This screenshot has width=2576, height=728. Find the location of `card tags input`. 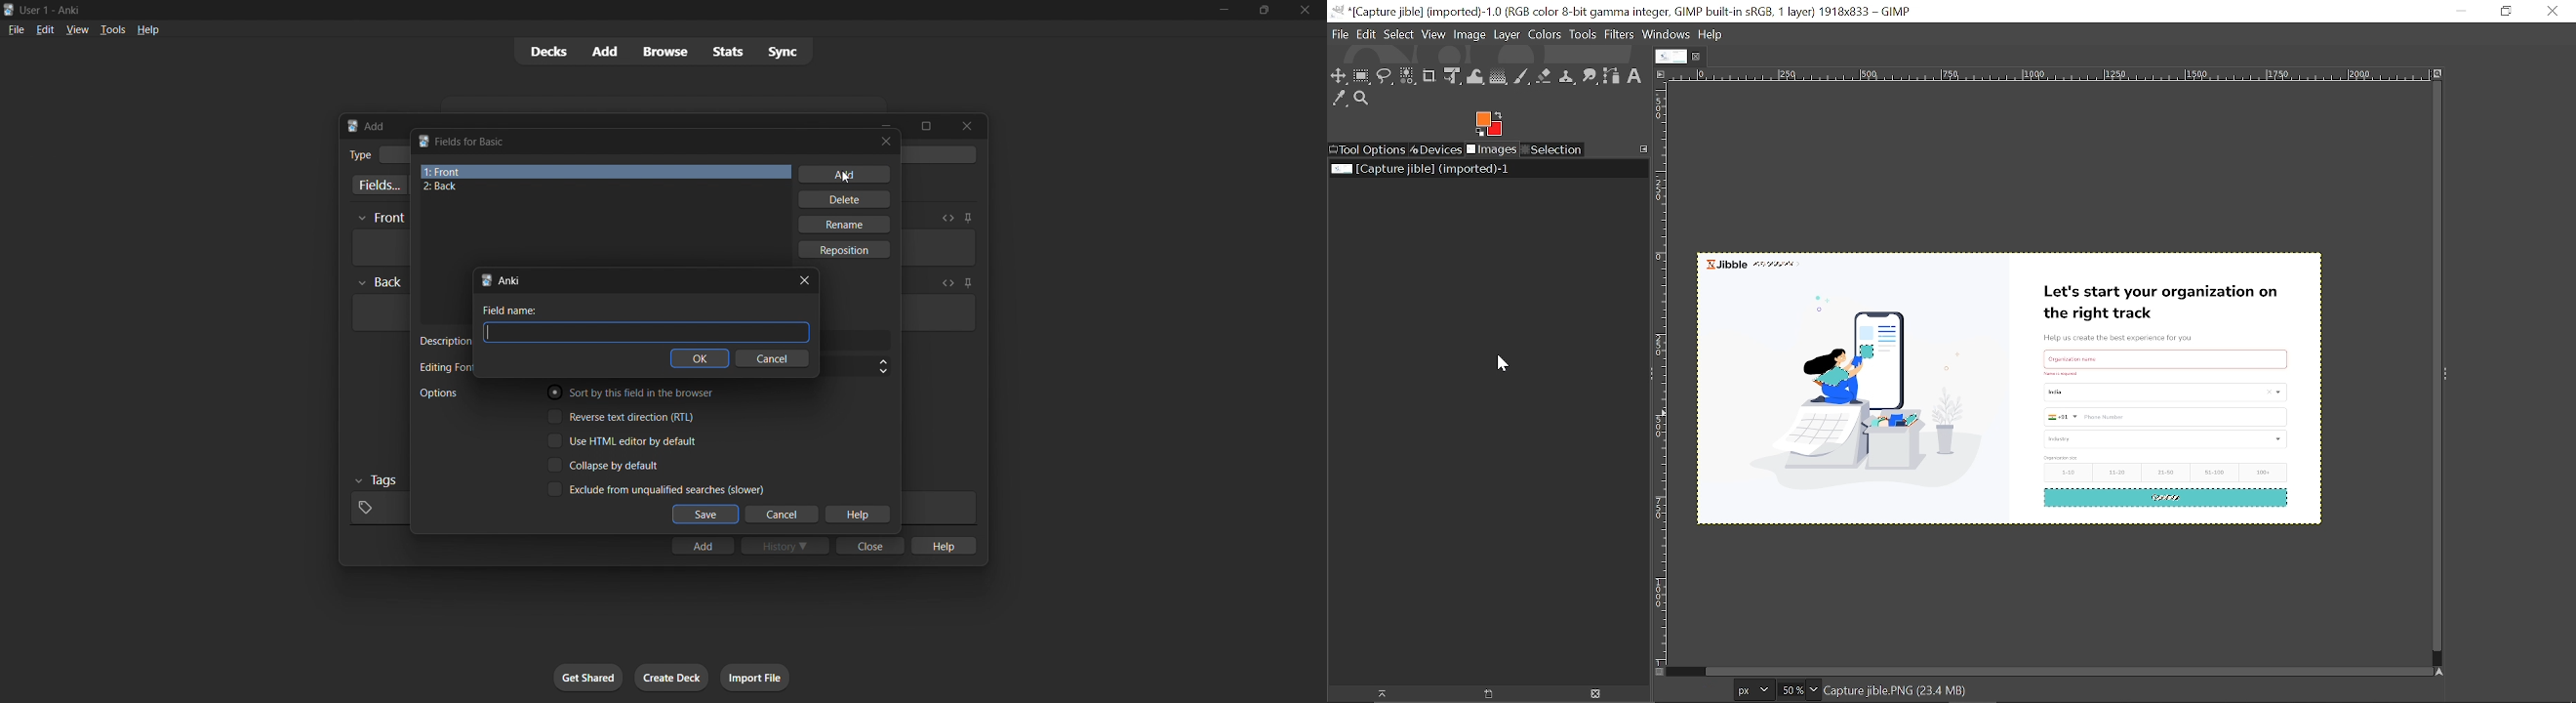

card tags input is located at coordinates (378, 509).